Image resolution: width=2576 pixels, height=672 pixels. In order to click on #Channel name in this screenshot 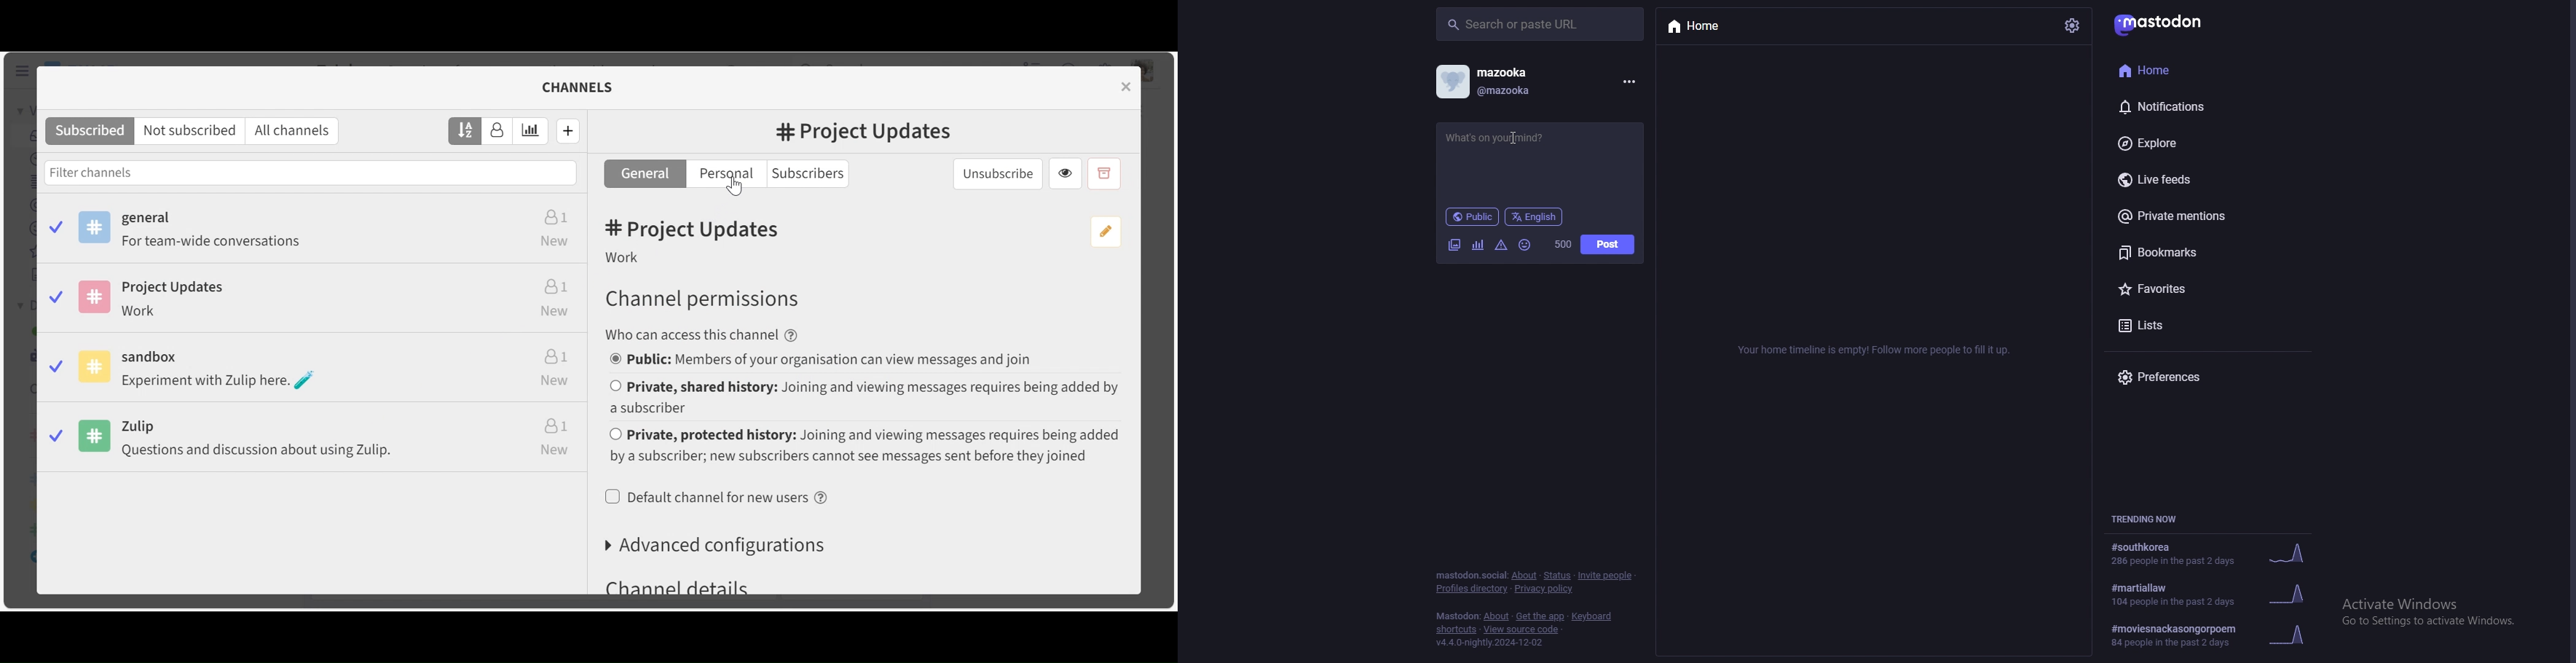, I will do `click(697, 230)`.